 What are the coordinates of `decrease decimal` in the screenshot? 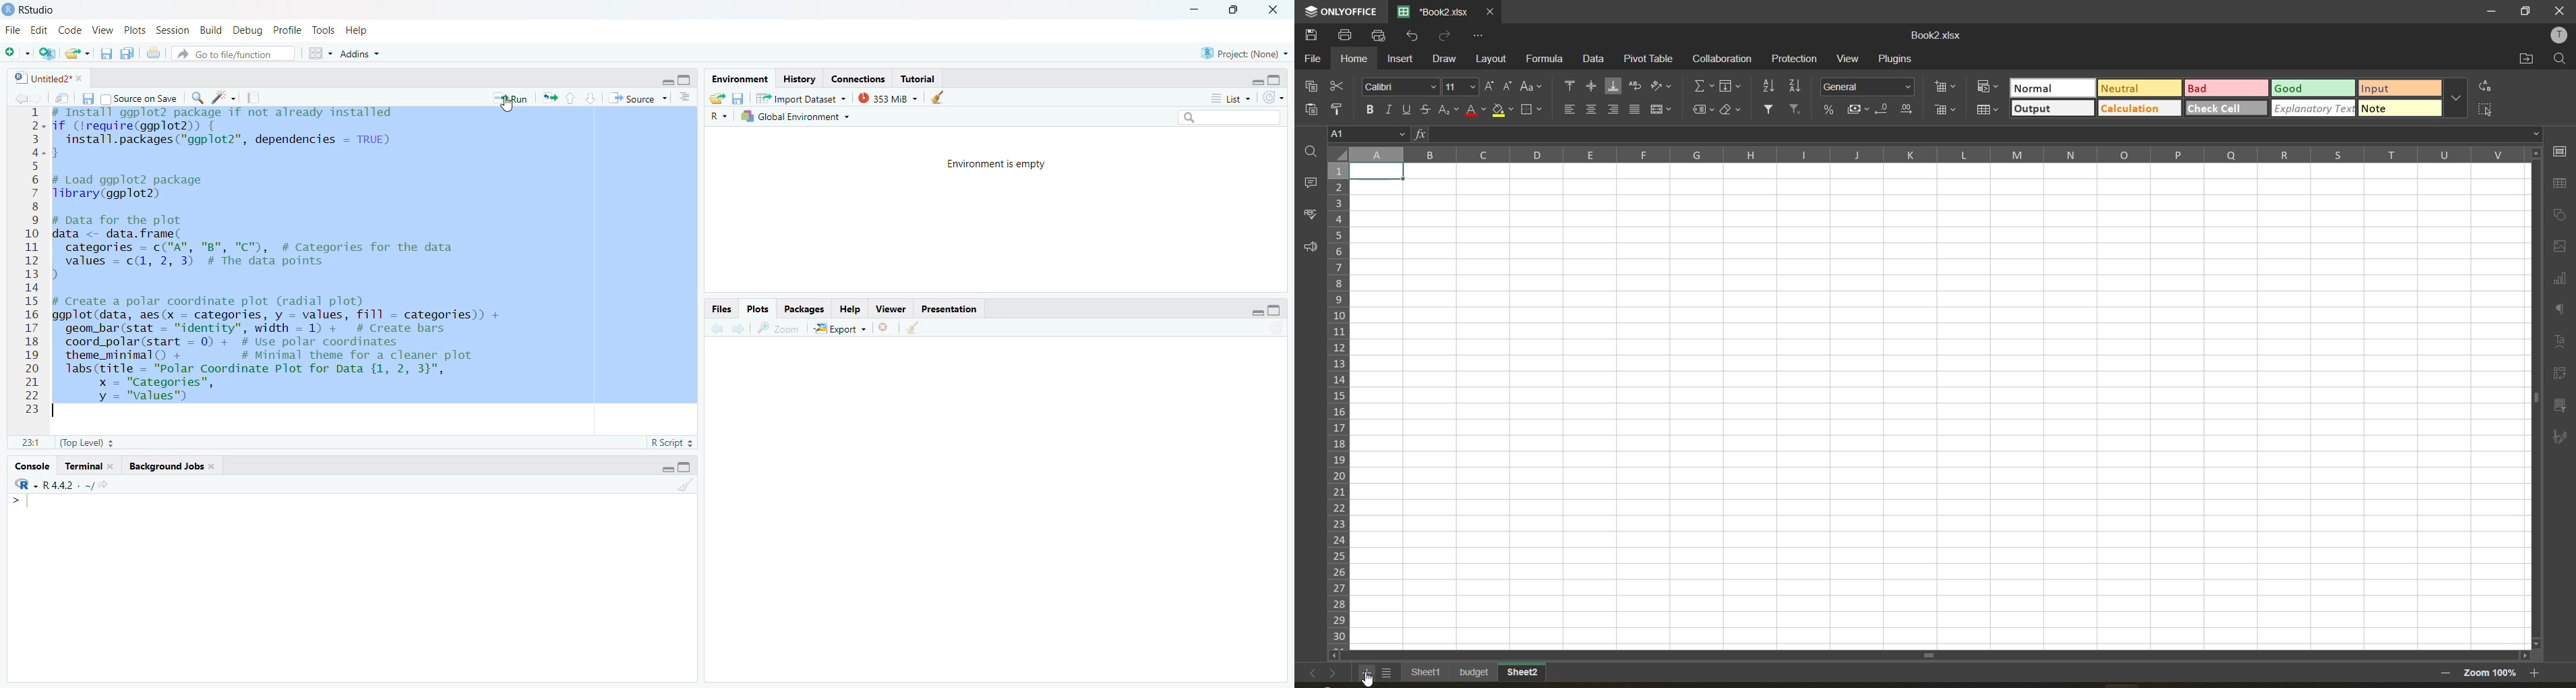 It's located at (1883, 110).